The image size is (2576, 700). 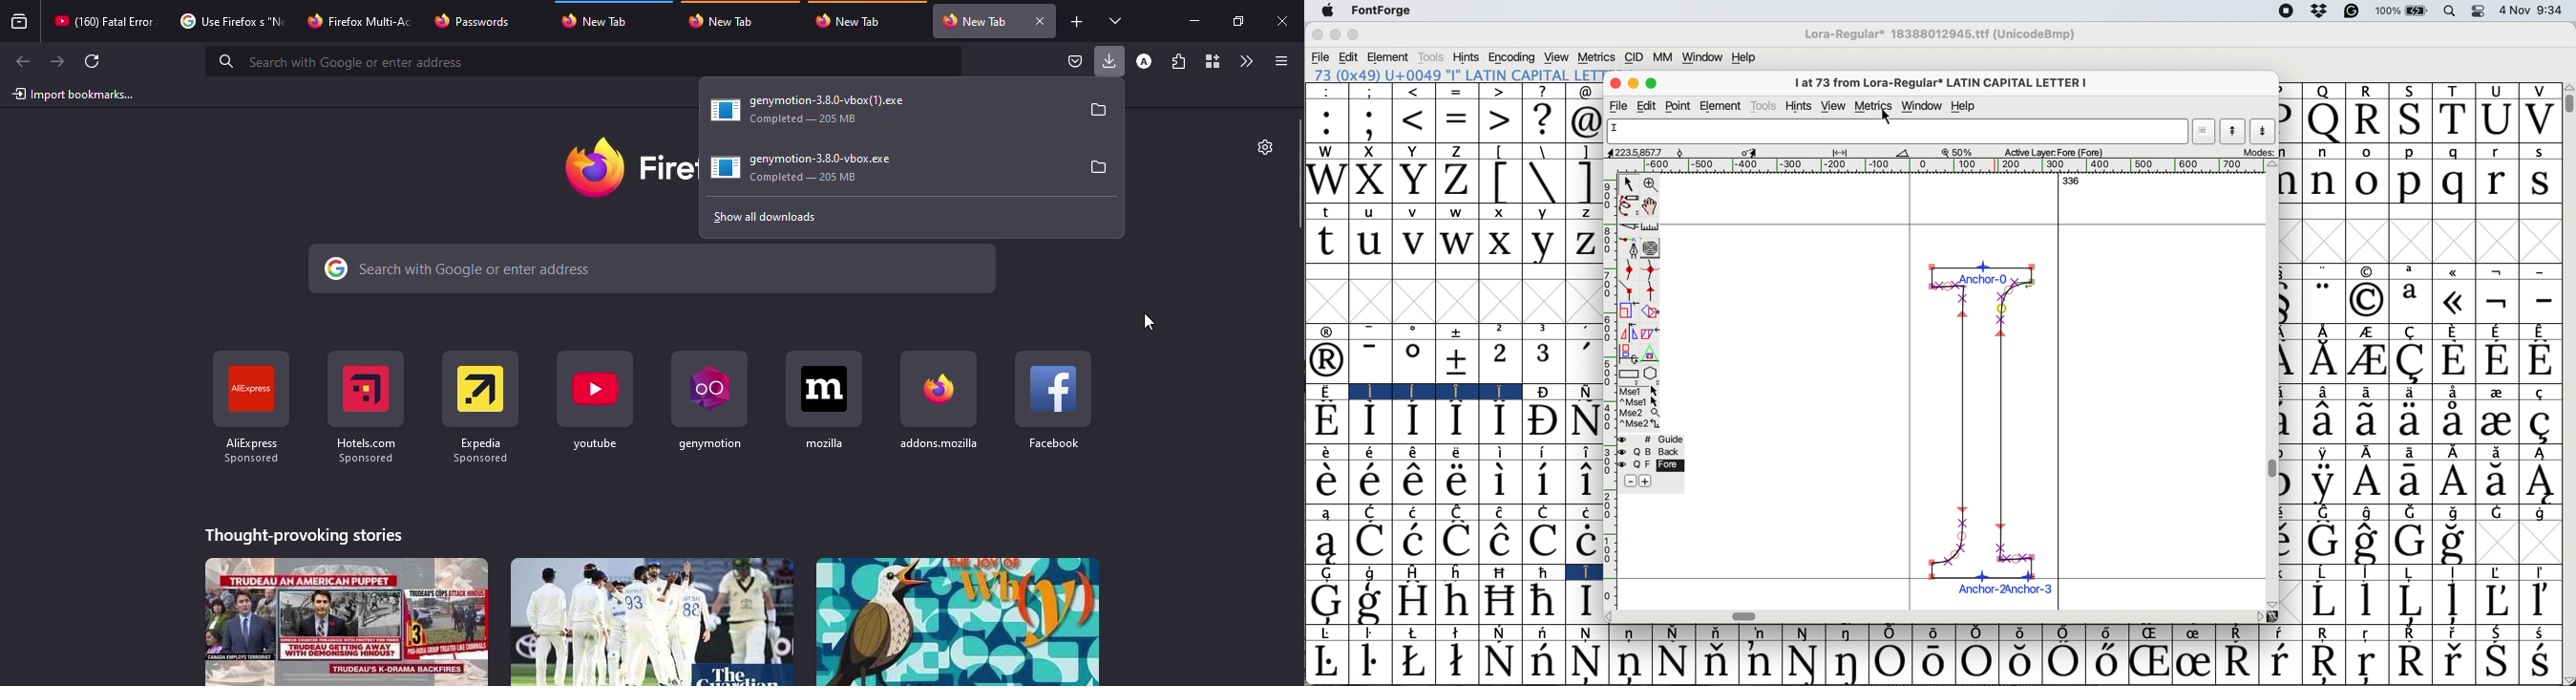 What do you see at coordinates (2367, 601) in the screenshot?
I see `Symbol` at bounding box center [2367, 601].